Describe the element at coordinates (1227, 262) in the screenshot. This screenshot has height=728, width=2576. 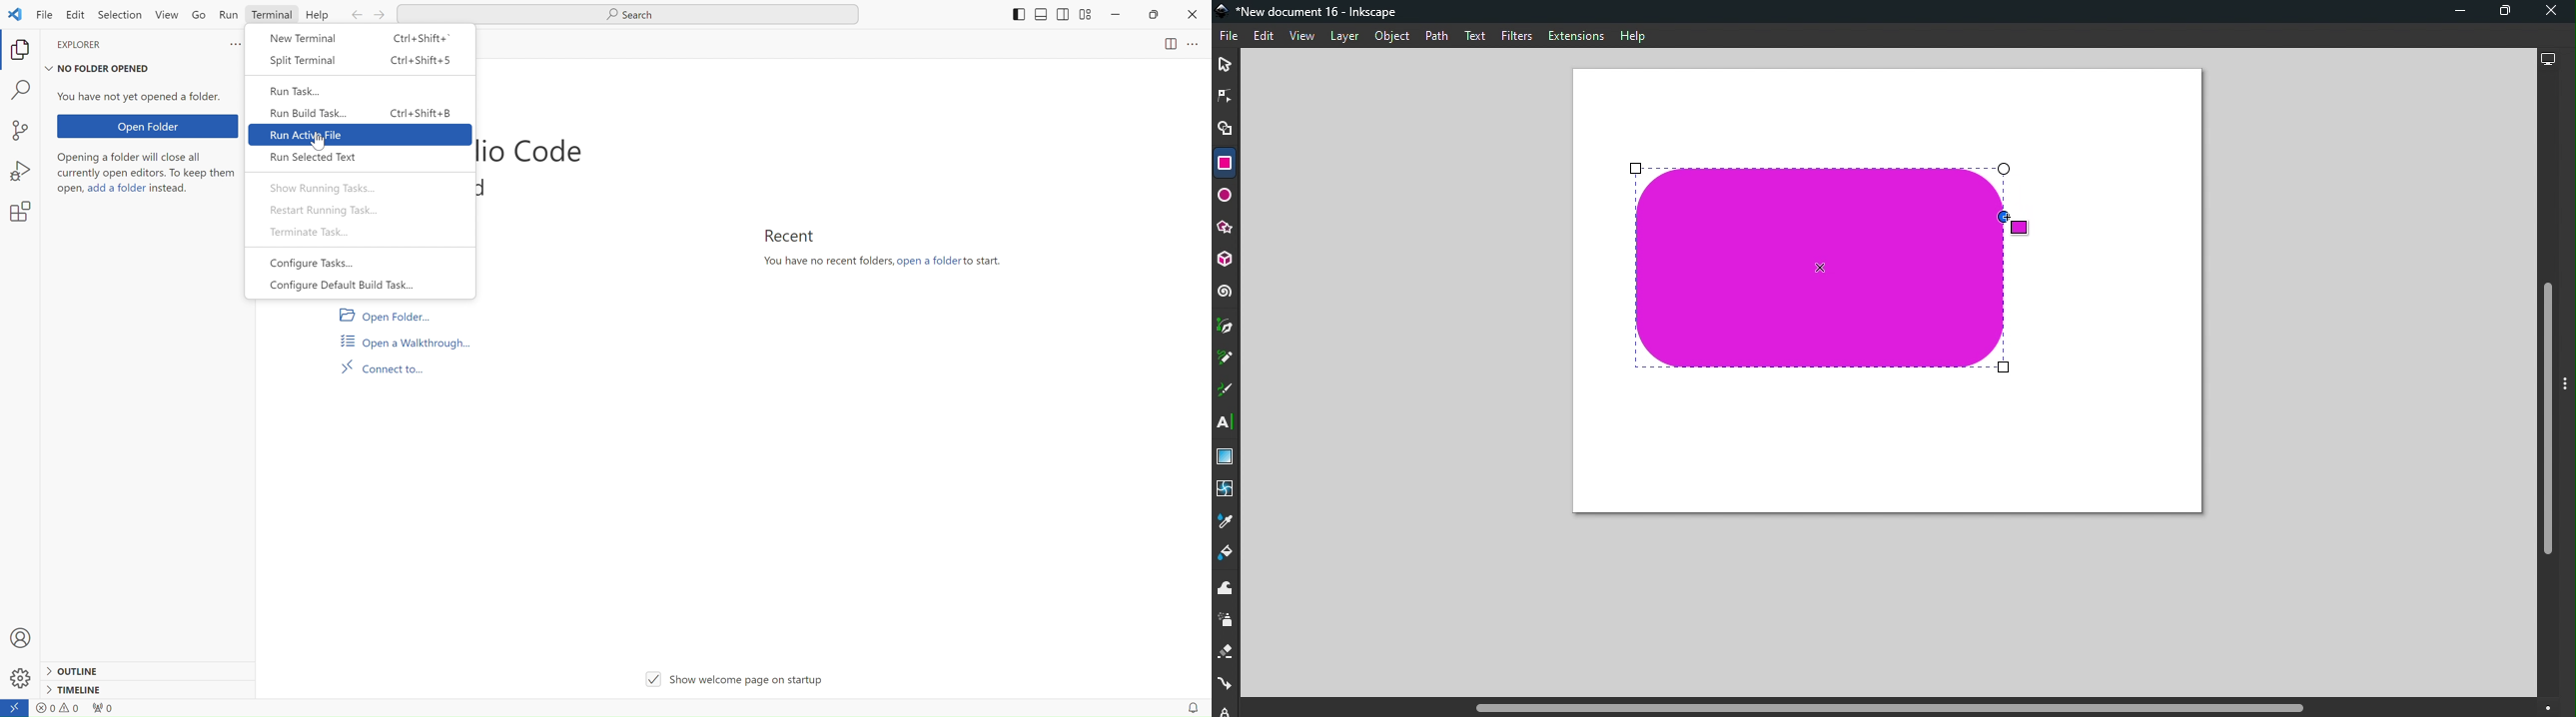
I see `3D box tool` at that location.